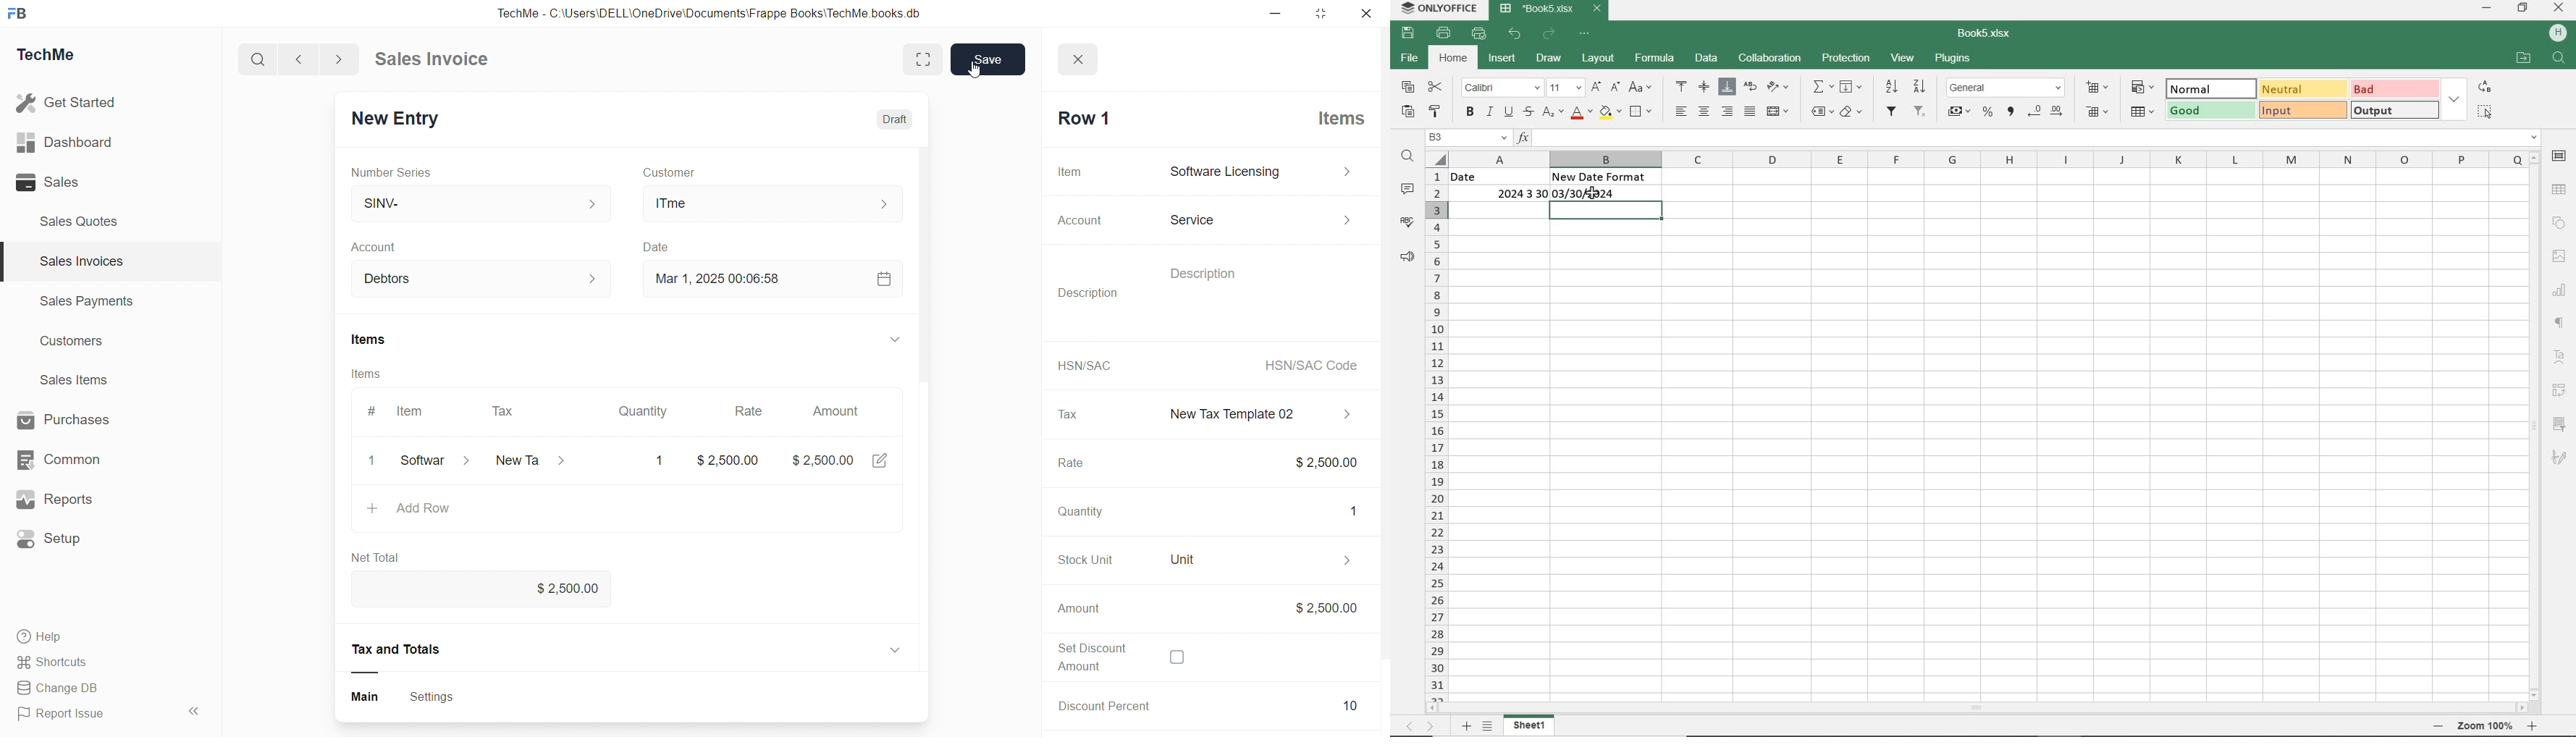 Image resolution: width=2576 pixels, height=756 pixels. Describe the element at coordinates (73, 459) in the screenshot. I see `EB Common` at that location.